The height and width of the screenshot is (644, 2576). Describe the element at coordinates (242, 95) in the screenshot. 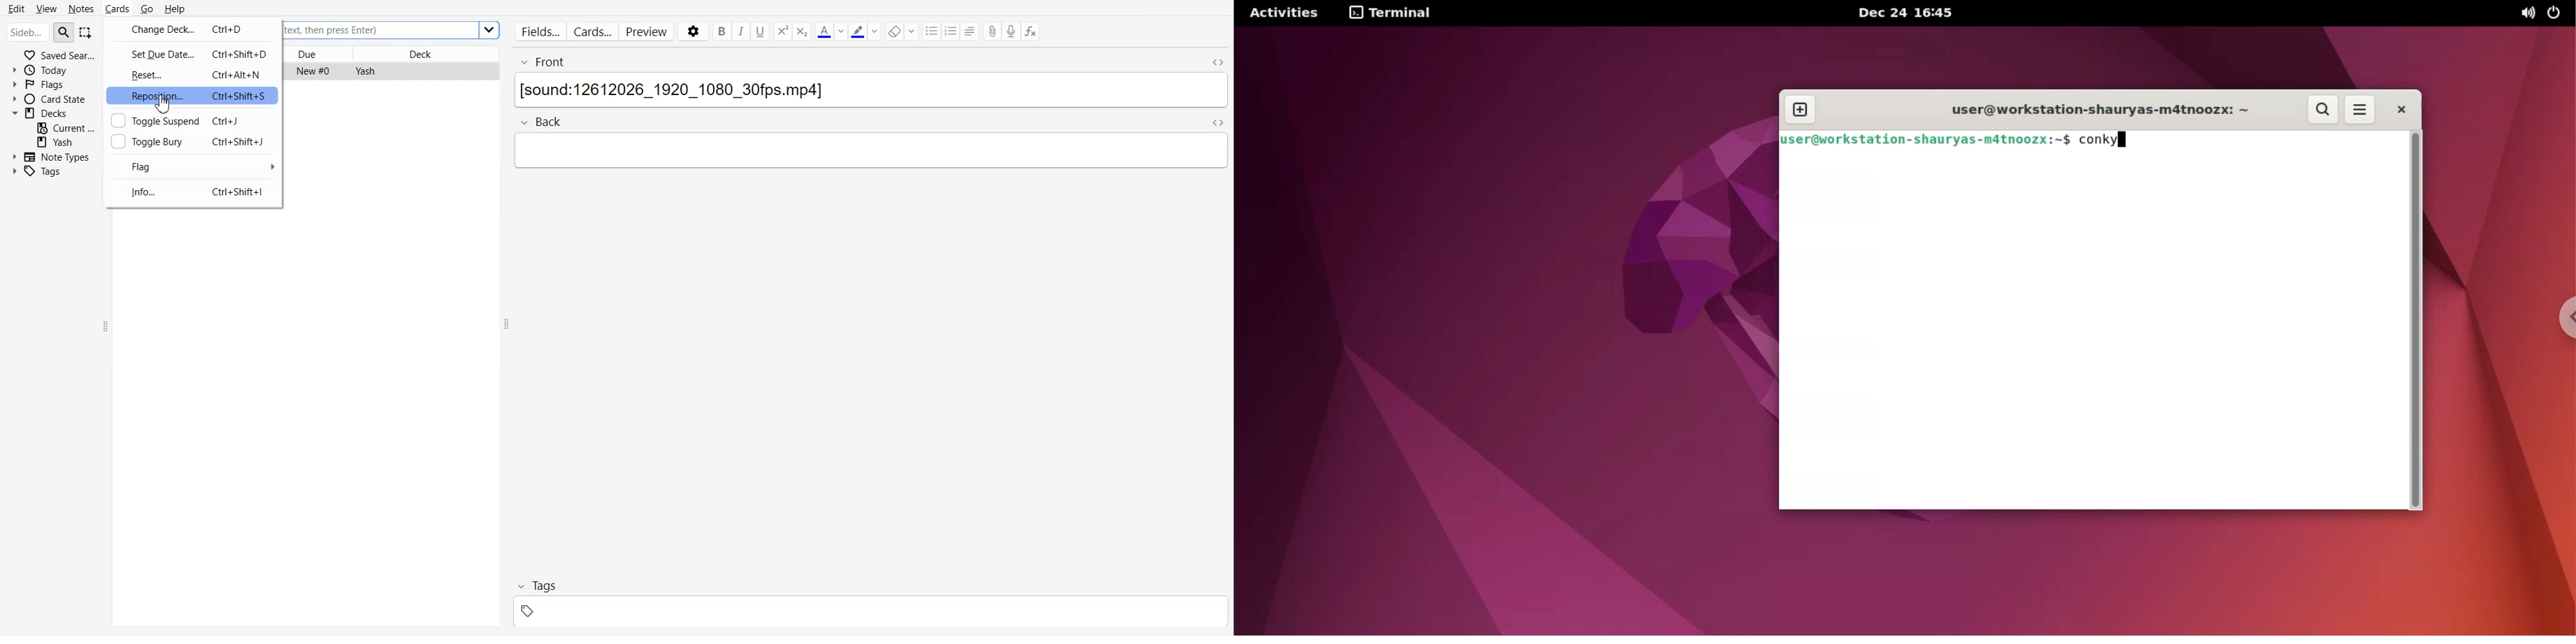

I see `Ctrl+Shift+S` at that location.